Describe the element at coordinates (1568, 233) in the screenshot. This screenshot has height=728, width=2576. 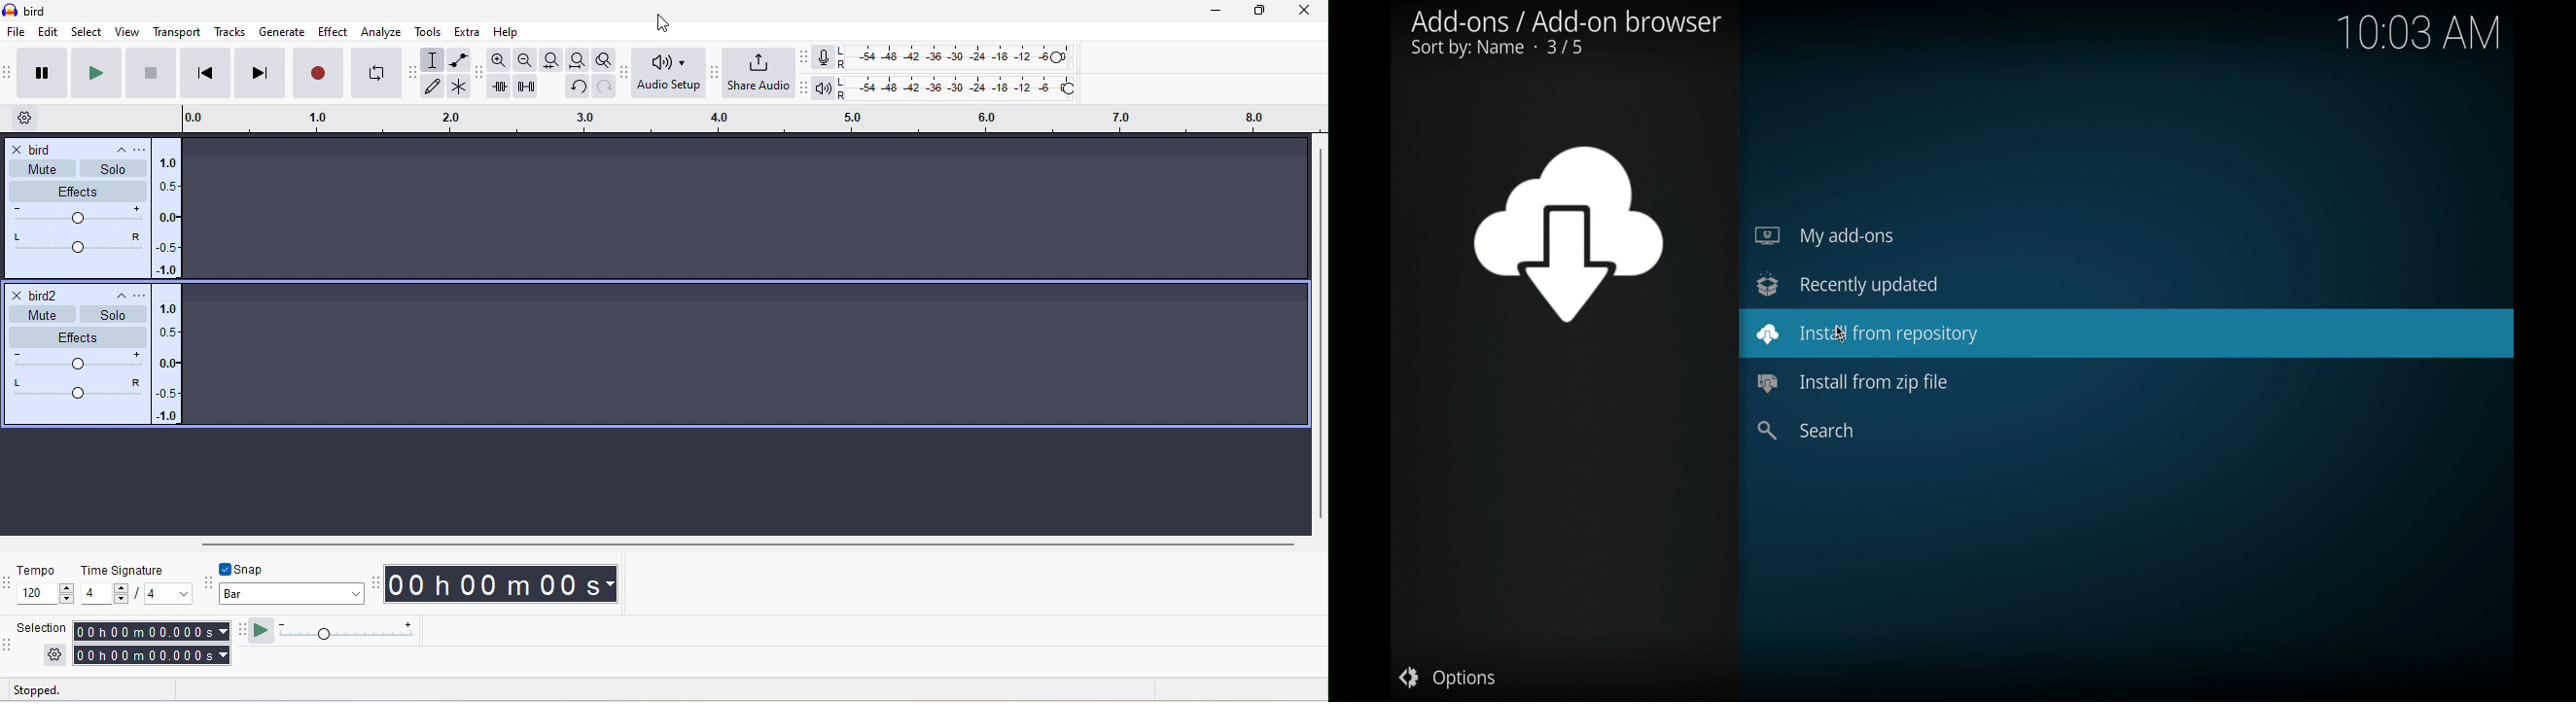
I see `add-ons icon` at that location.